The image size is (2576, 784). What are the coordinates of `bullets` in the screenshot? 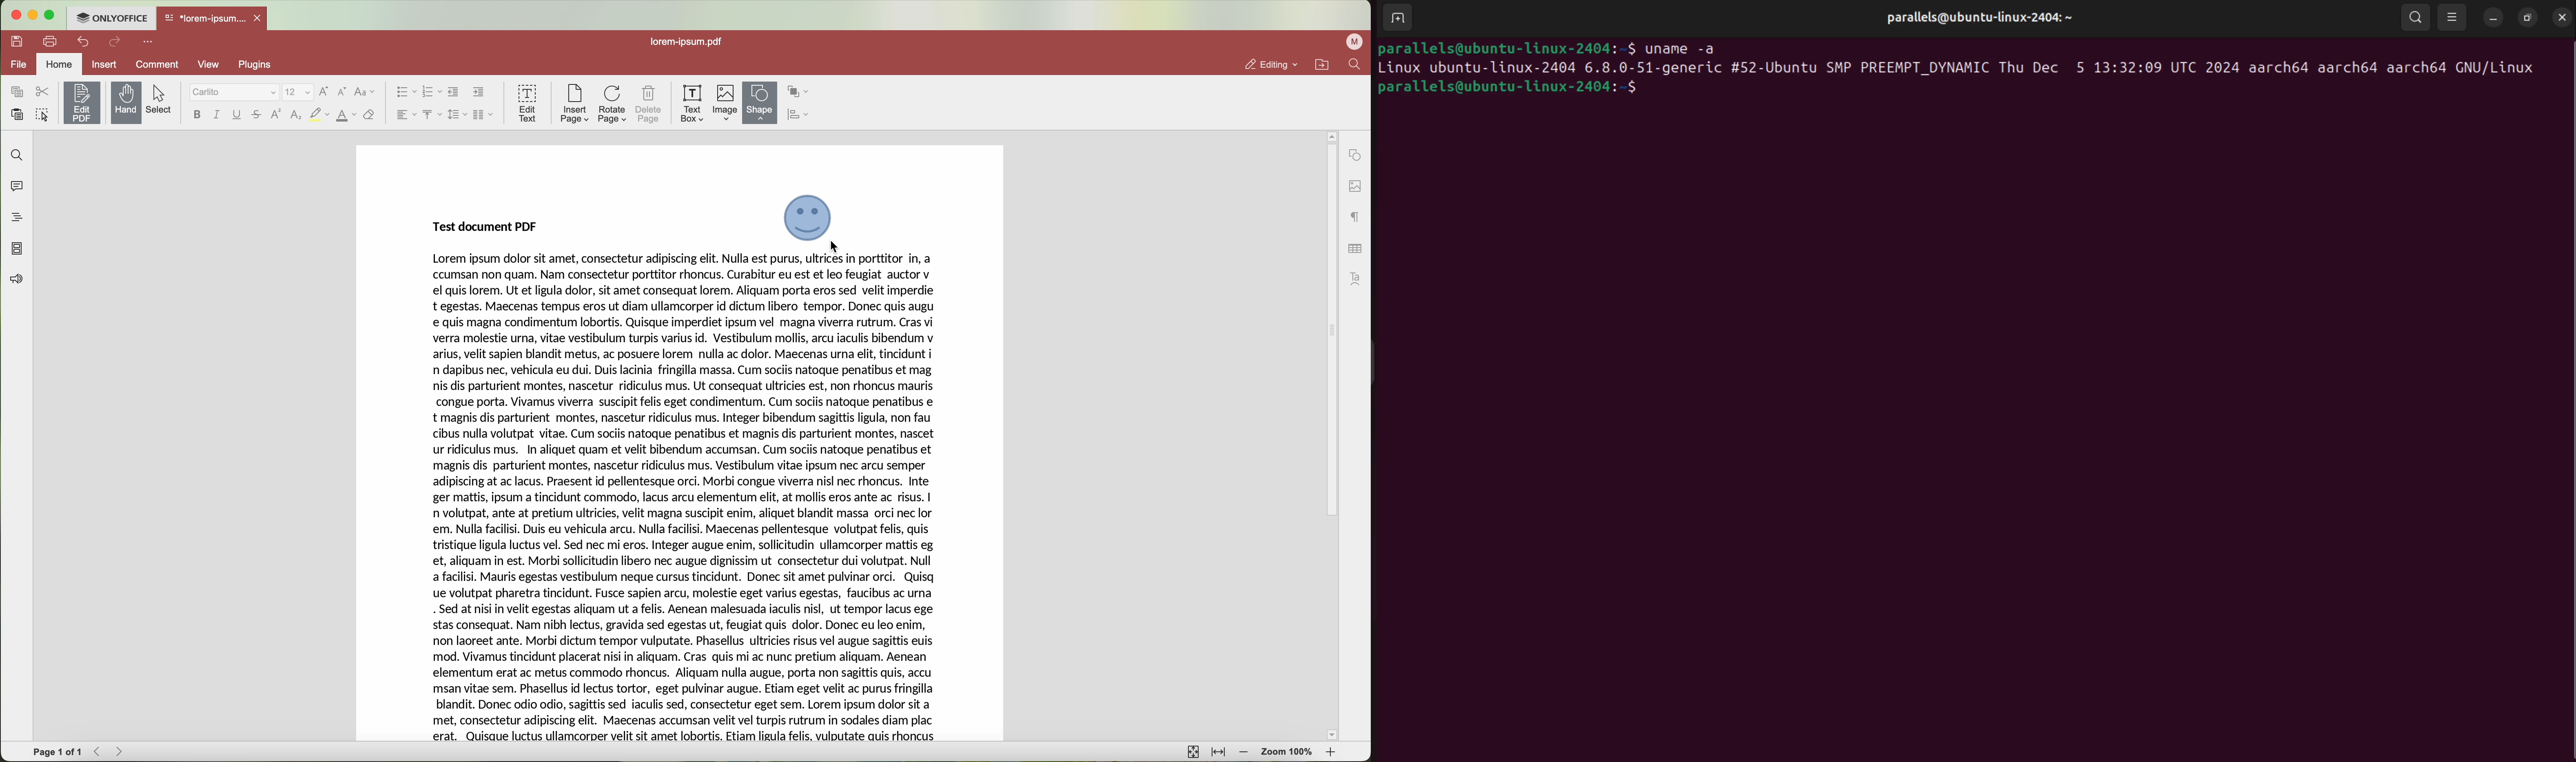 It's located at (405, 93).